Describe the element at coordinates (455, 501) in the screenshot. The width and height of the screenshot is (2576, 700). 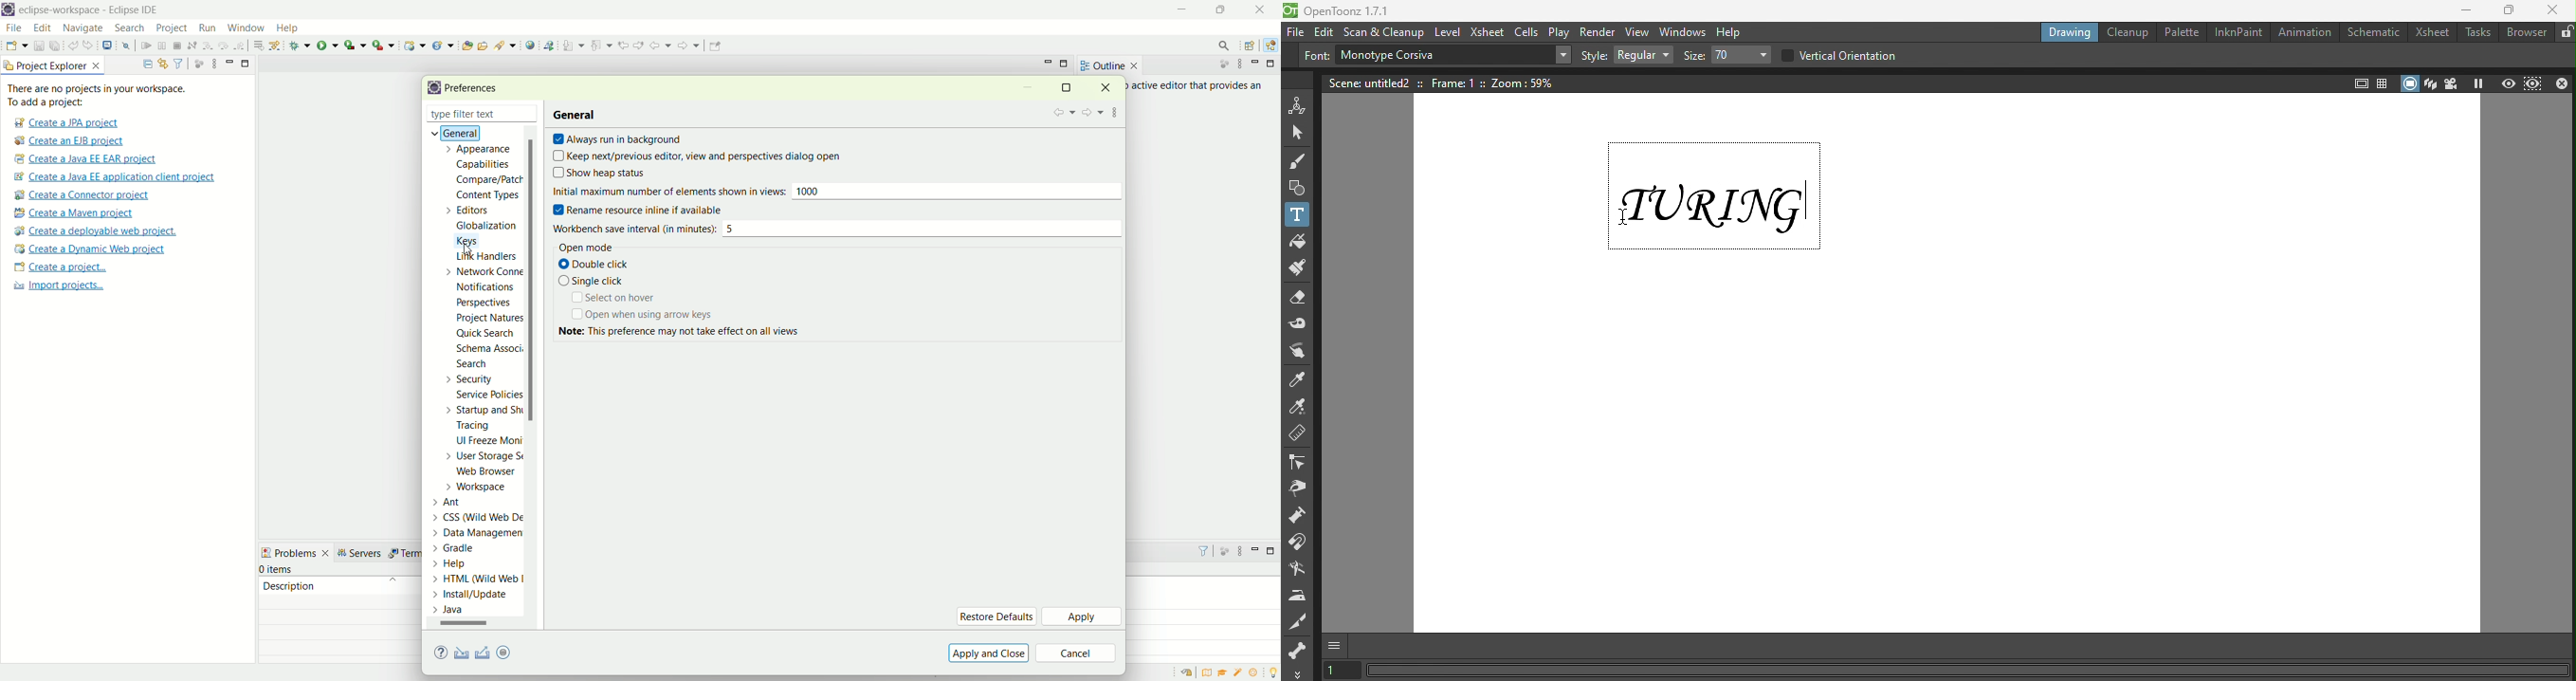
I see `Ant` at that location.